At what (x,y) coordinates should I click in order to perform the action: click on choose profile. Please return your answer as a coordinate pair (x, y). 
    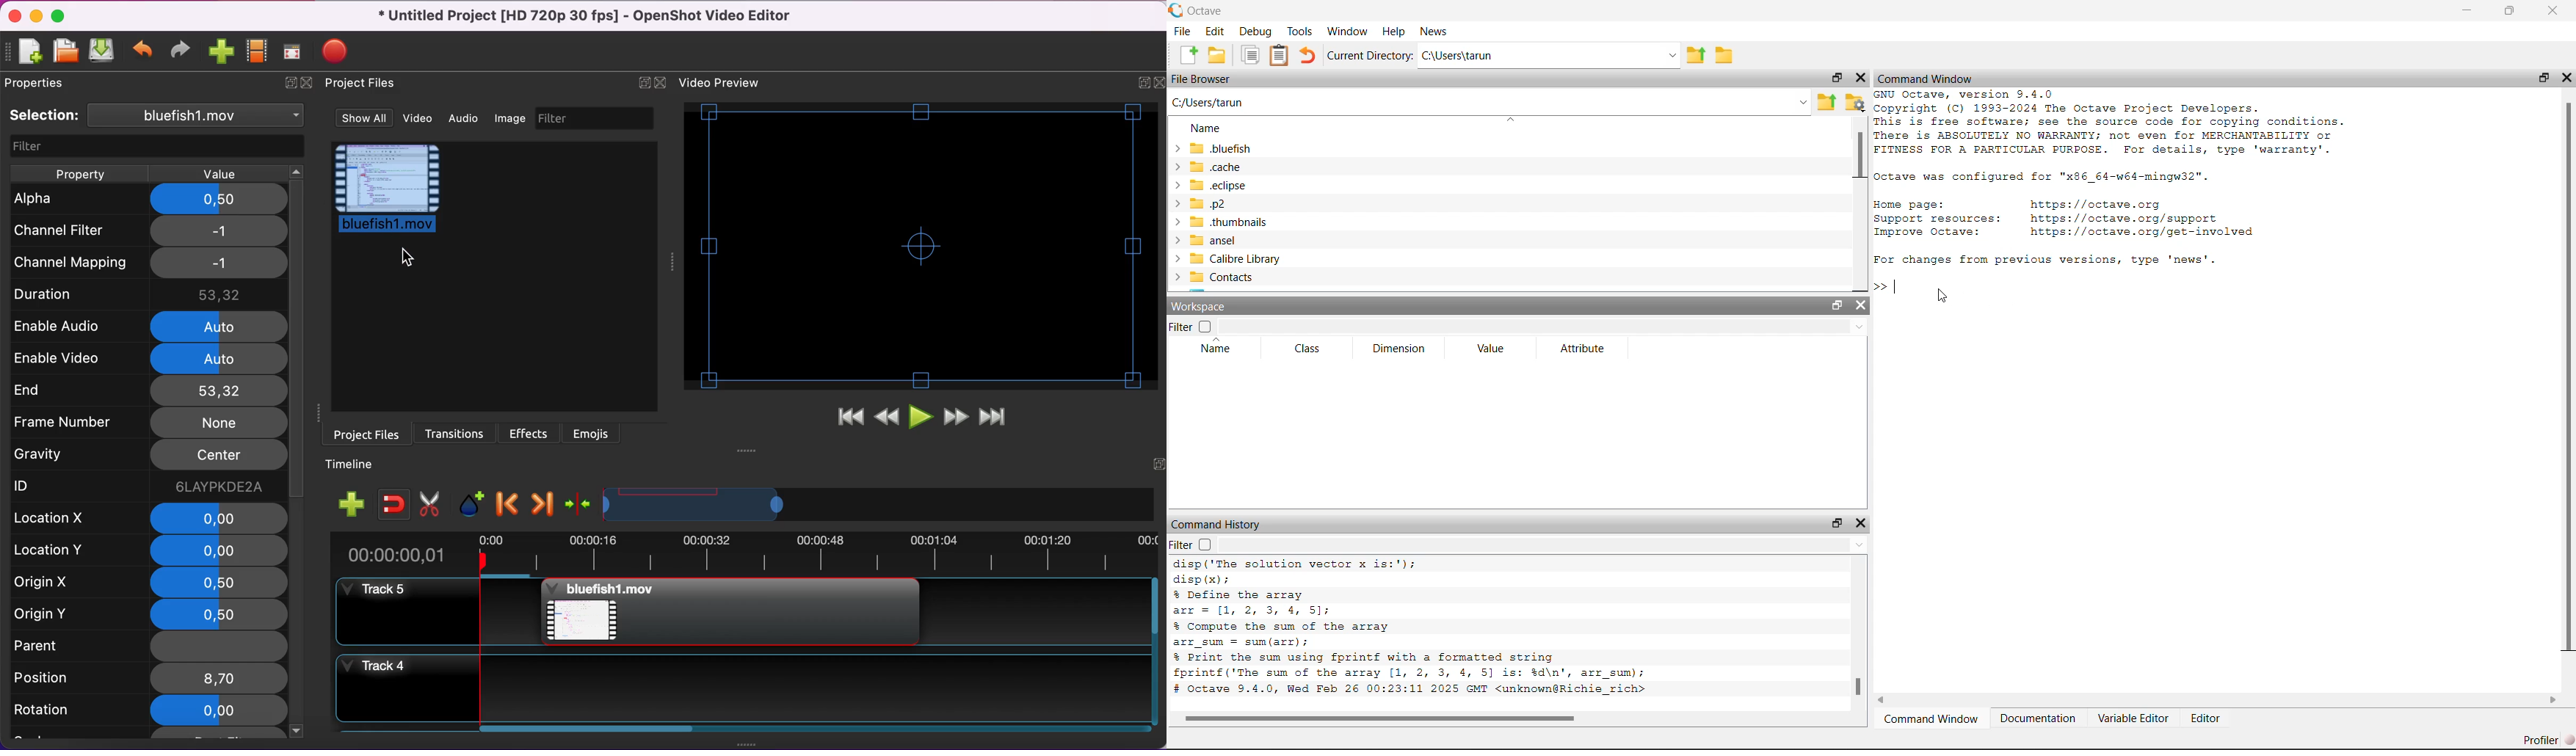
    Looking at the image, I should click on (260, 51).